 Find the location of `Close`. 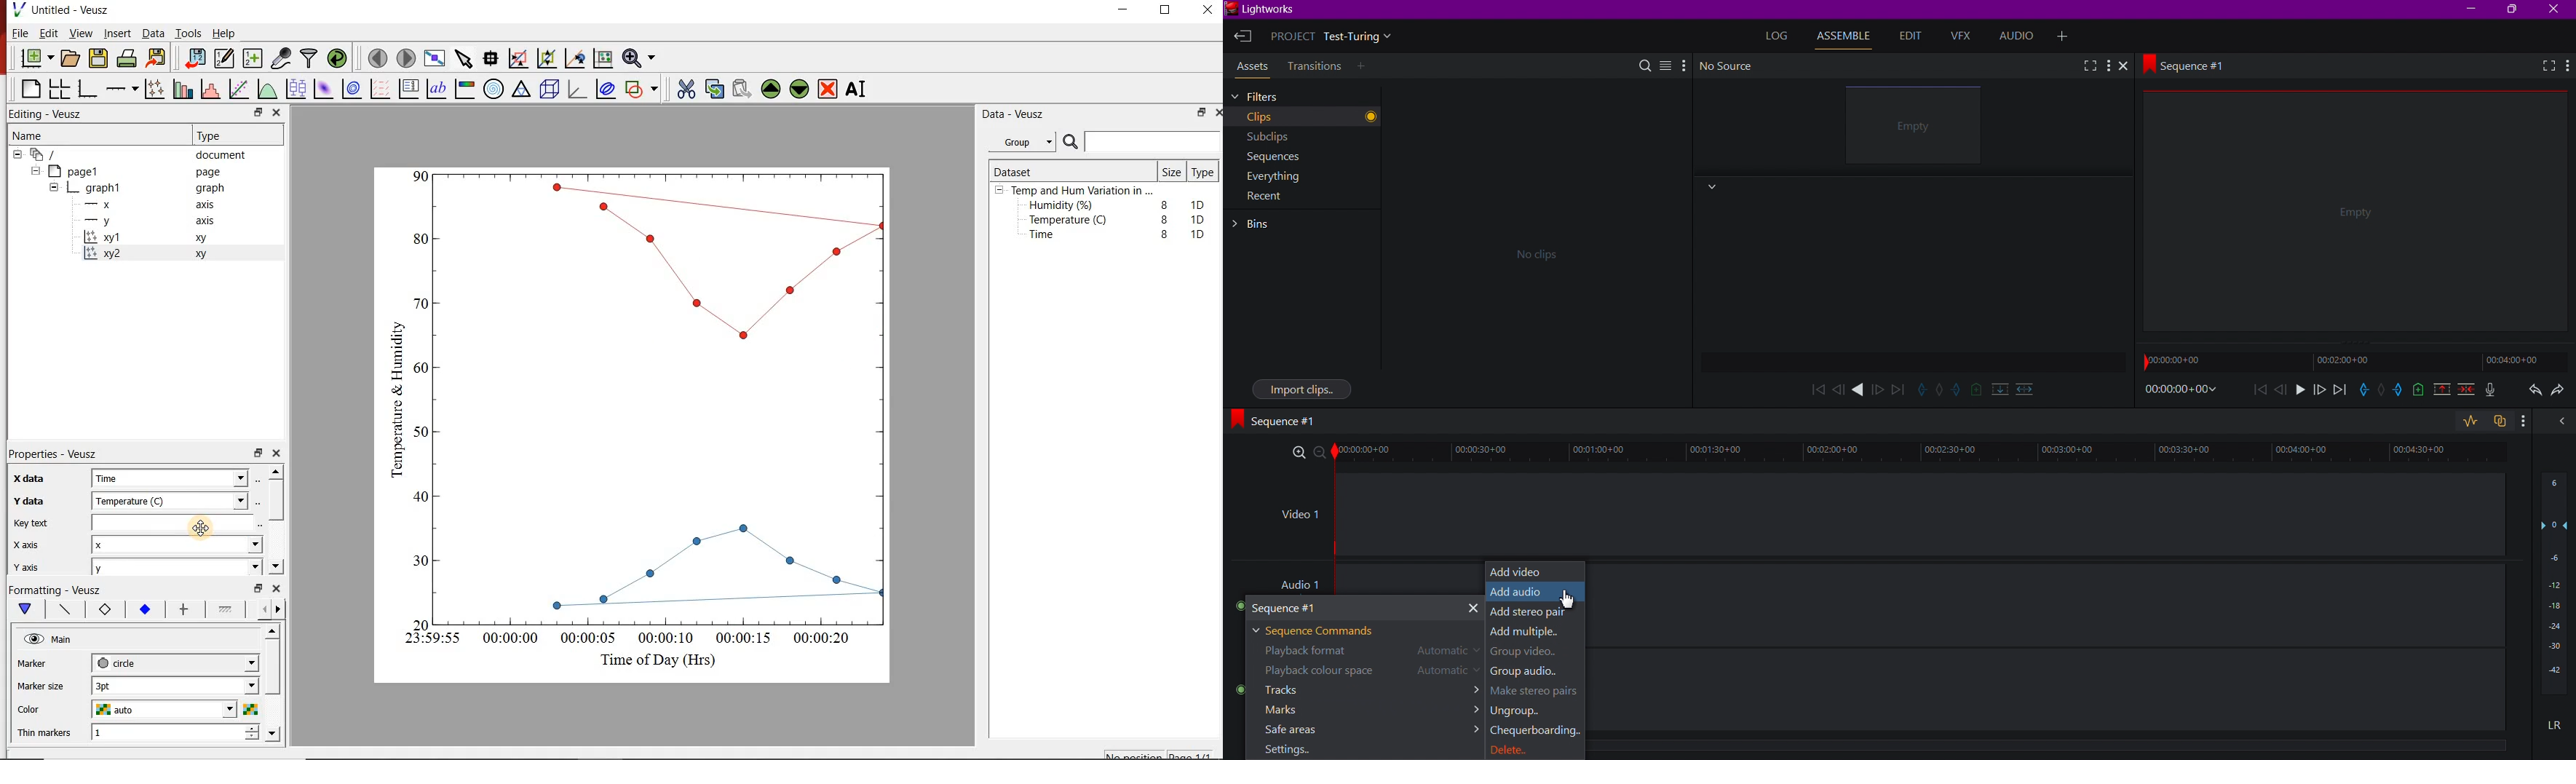

Close is located at coordinates (2129, 67).